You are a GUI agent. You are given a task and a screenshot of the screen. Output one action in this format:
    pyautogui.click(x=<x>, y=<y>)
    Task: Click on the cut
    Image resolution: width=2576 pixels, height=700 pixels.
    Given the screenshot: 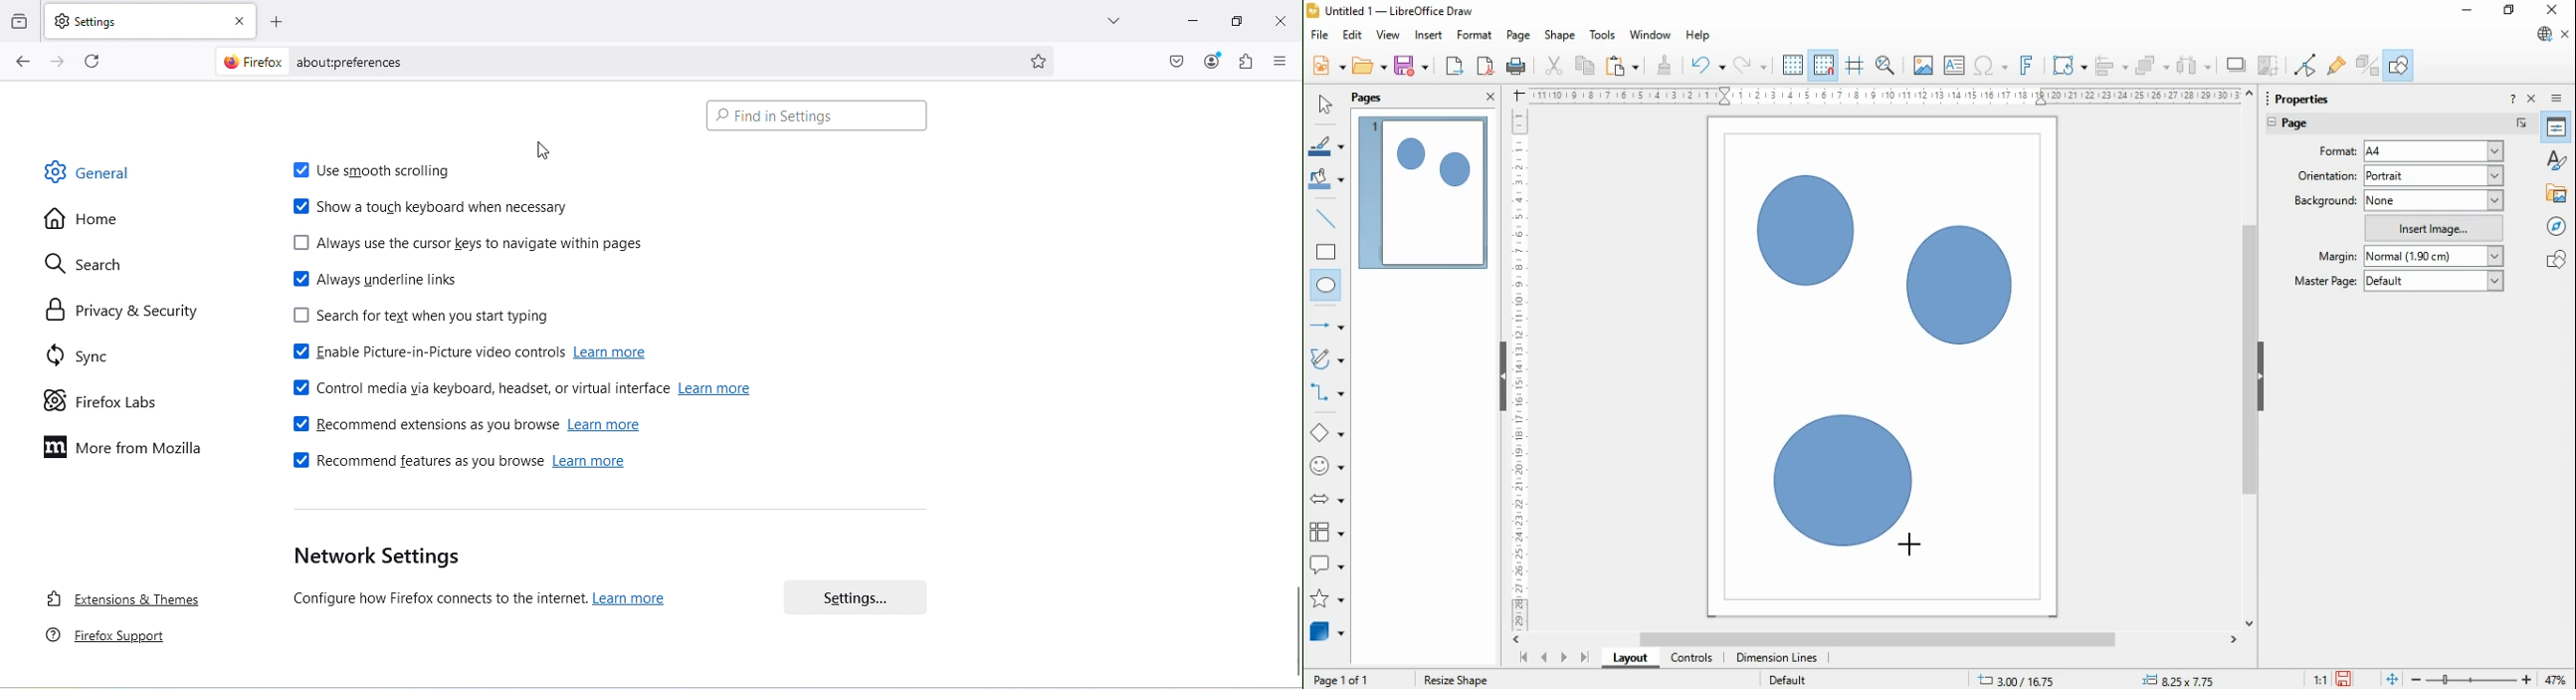 What is the action you would take?
    pyautogui.click(x=1553, y=65)
    